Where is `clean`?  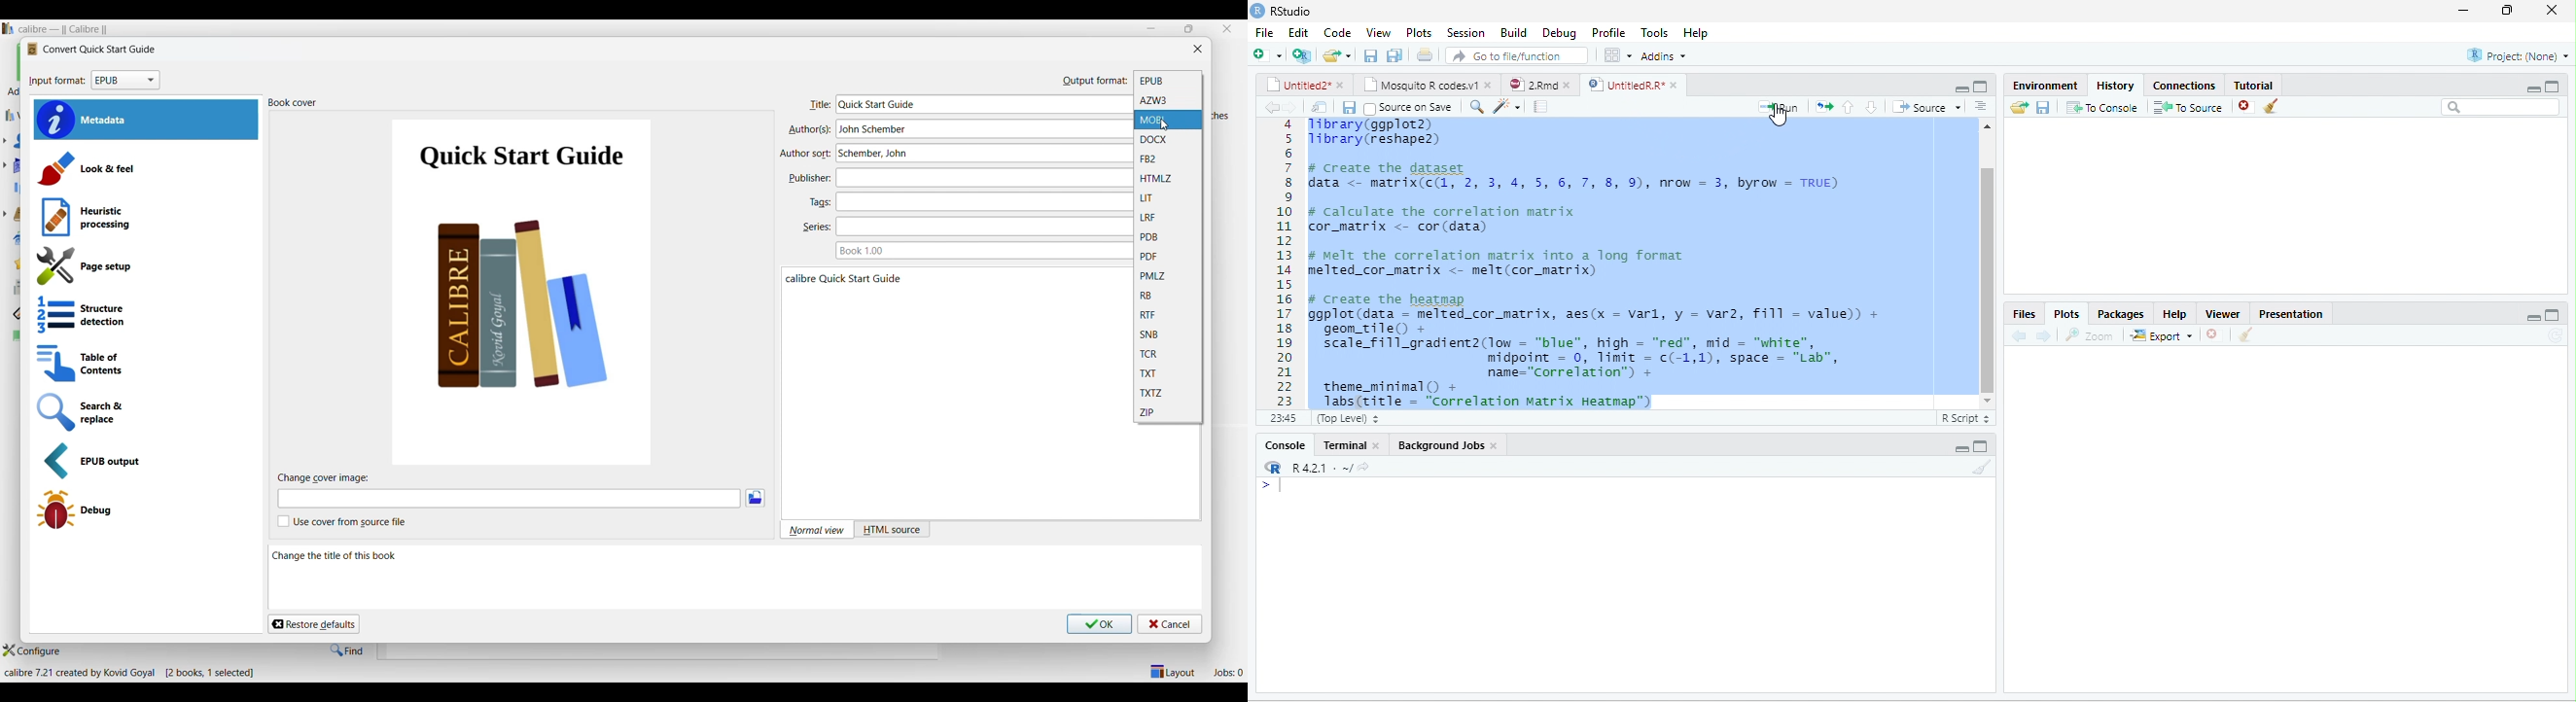
clean is located at coordinates (2284, 108).